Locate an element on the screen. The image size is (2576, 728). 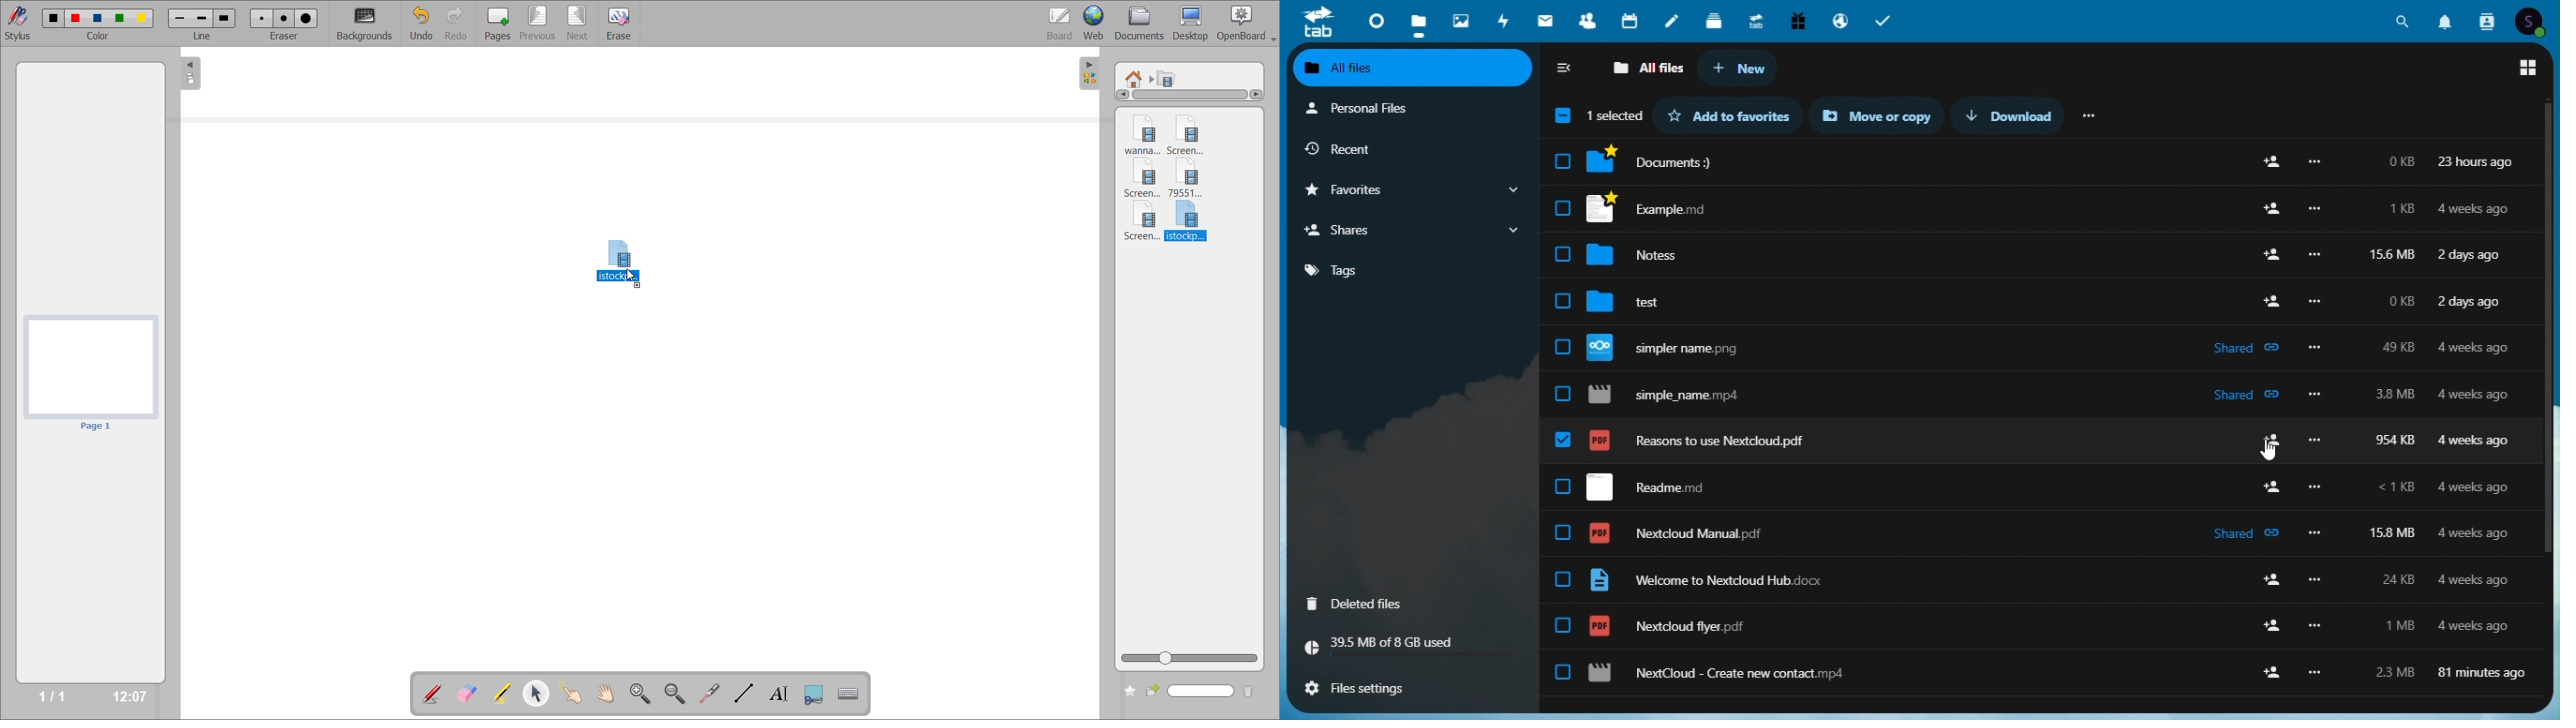
shared is located at coordinates (2244, 347).